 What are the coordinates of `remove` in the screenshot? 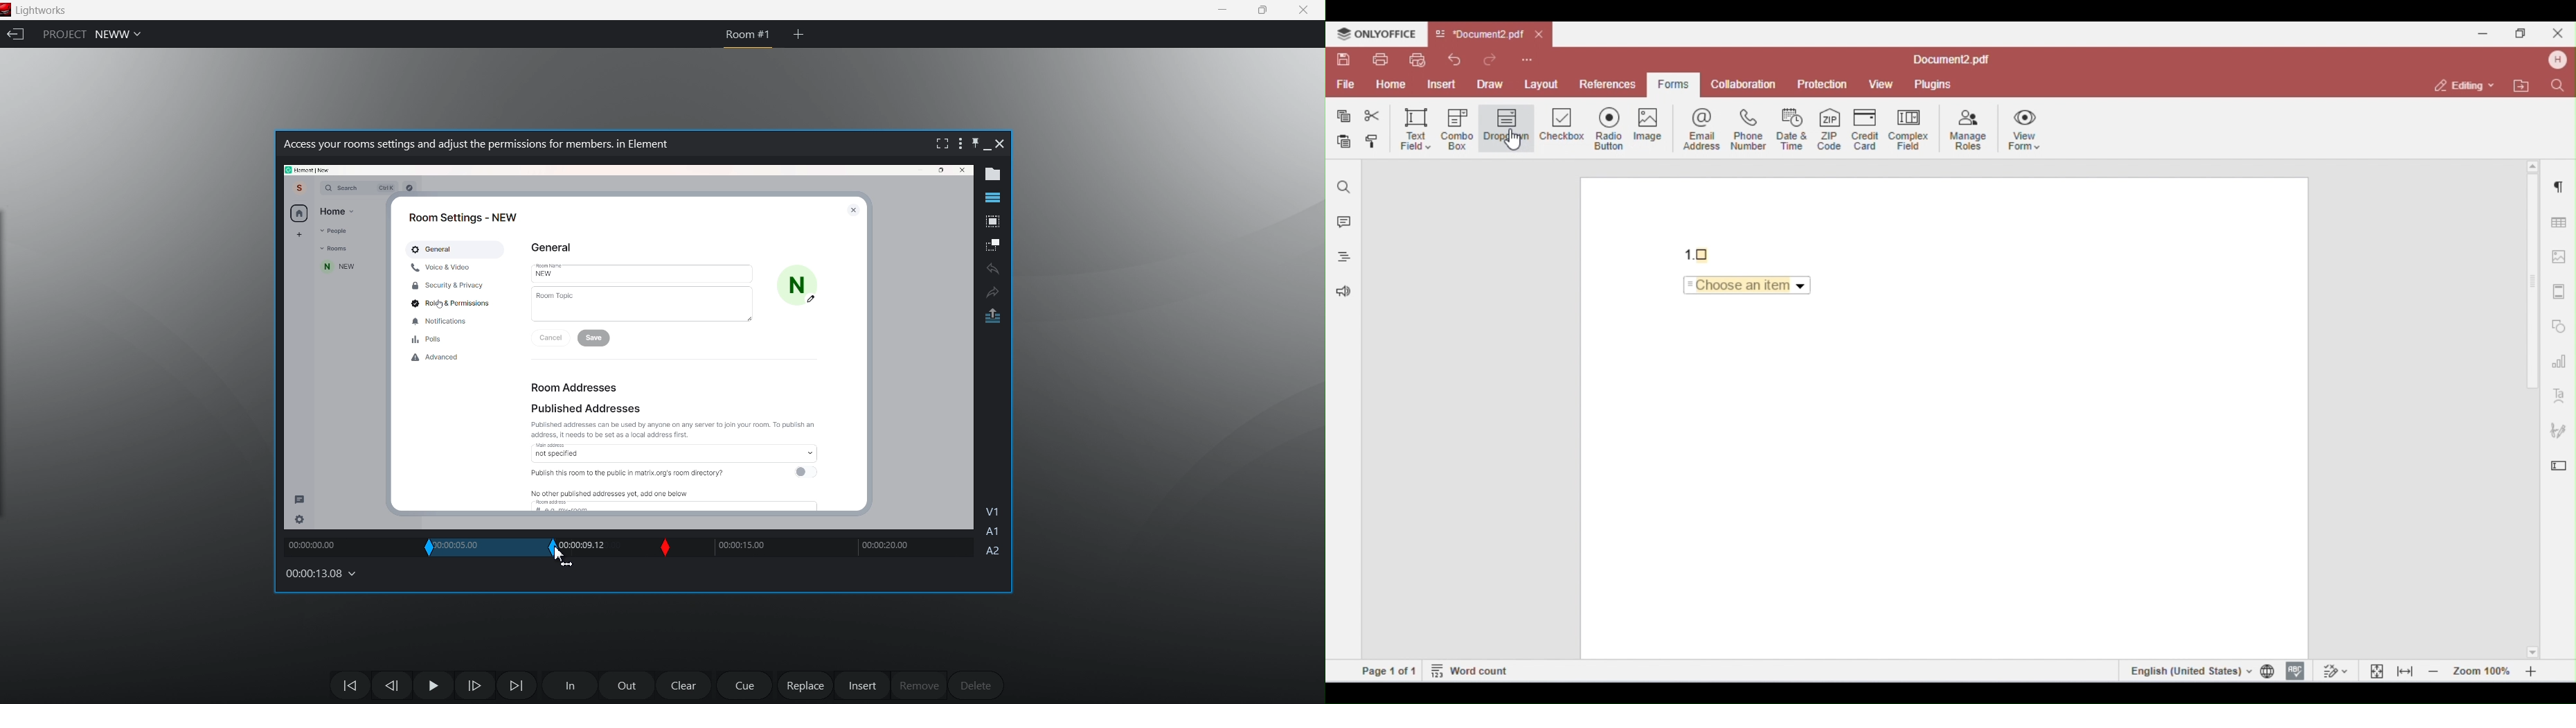 It's located at (917, 684).